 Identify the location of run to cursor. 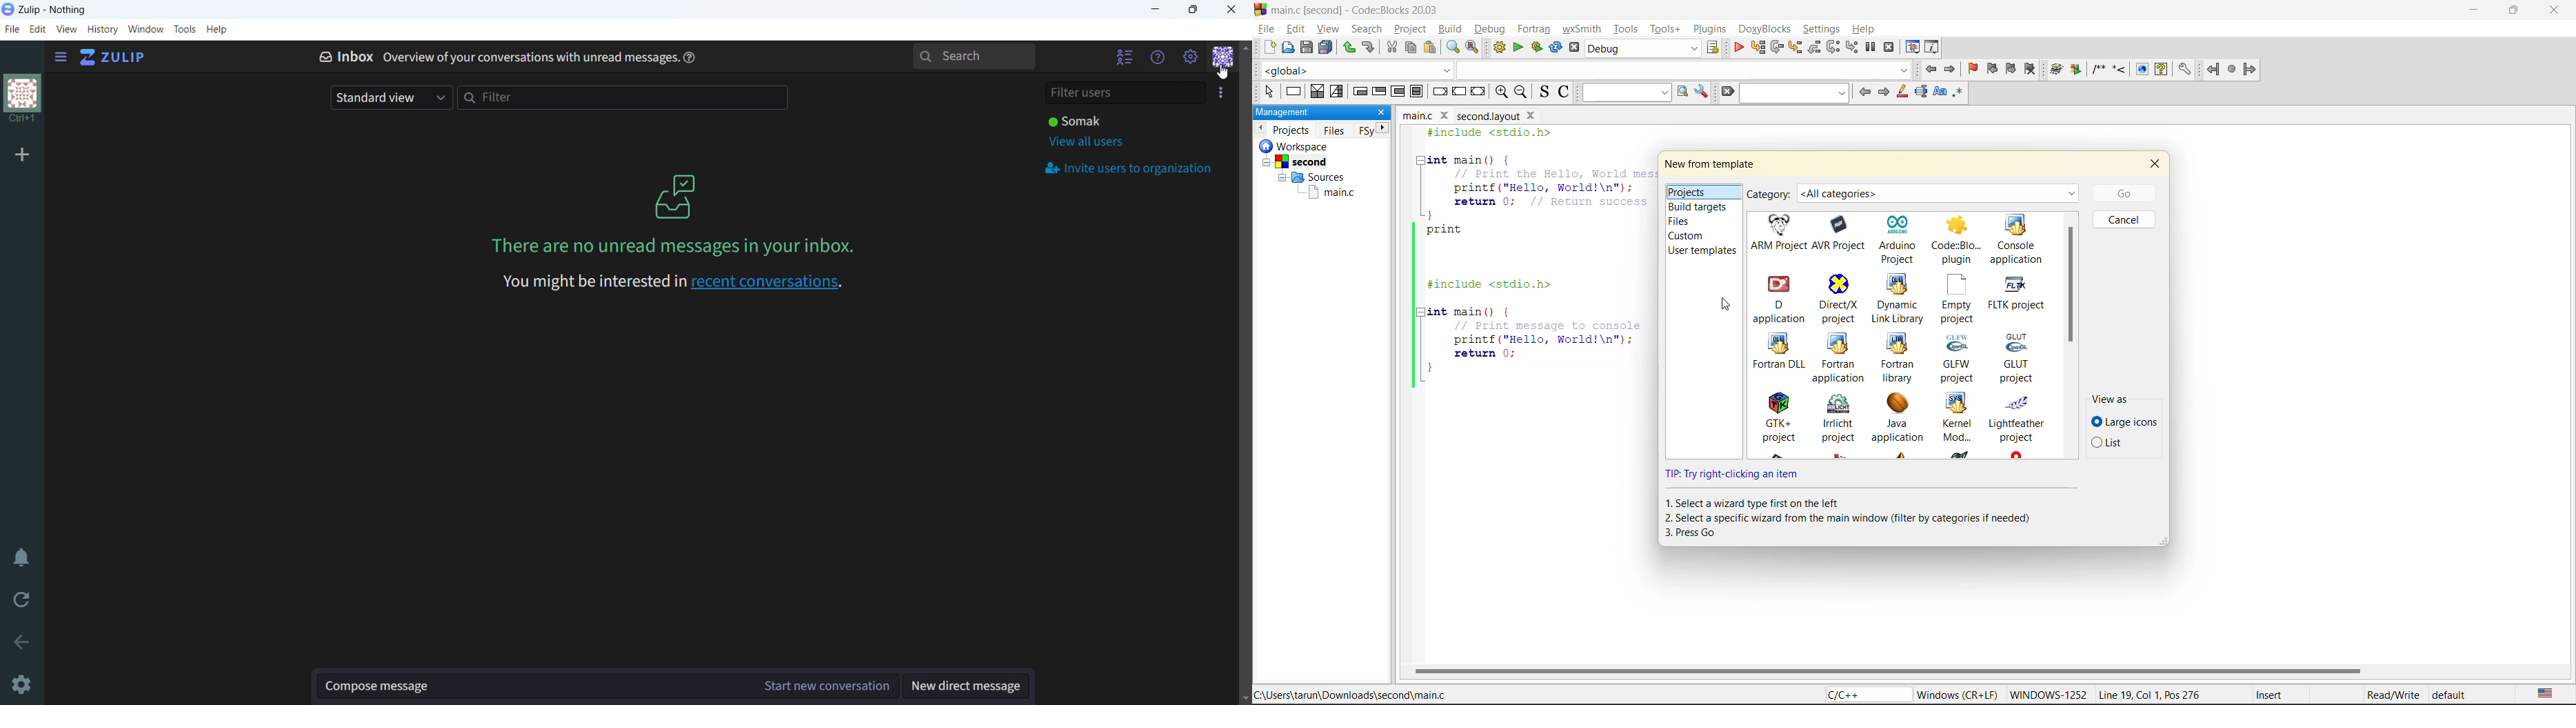
(1756, 47).